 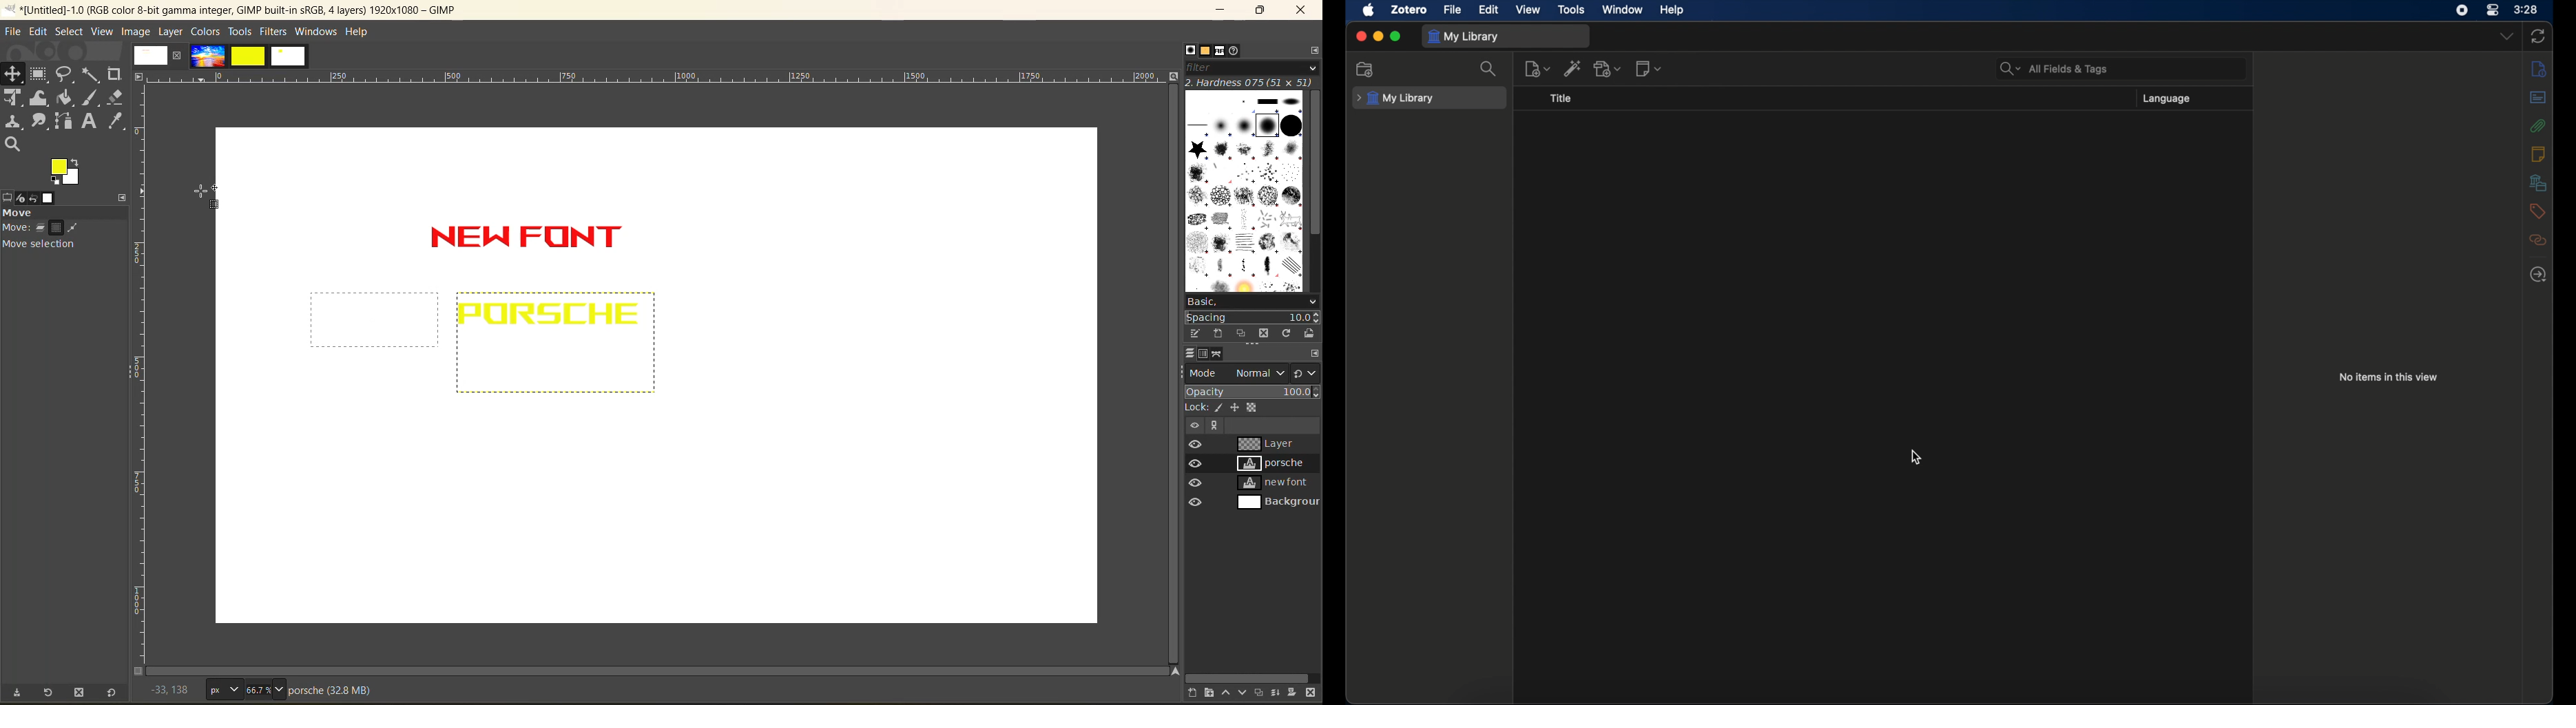 What do you see at coordinates (1296, 691) in the screenshot?
I see `add a mask` at bounding box center [1296, 691].